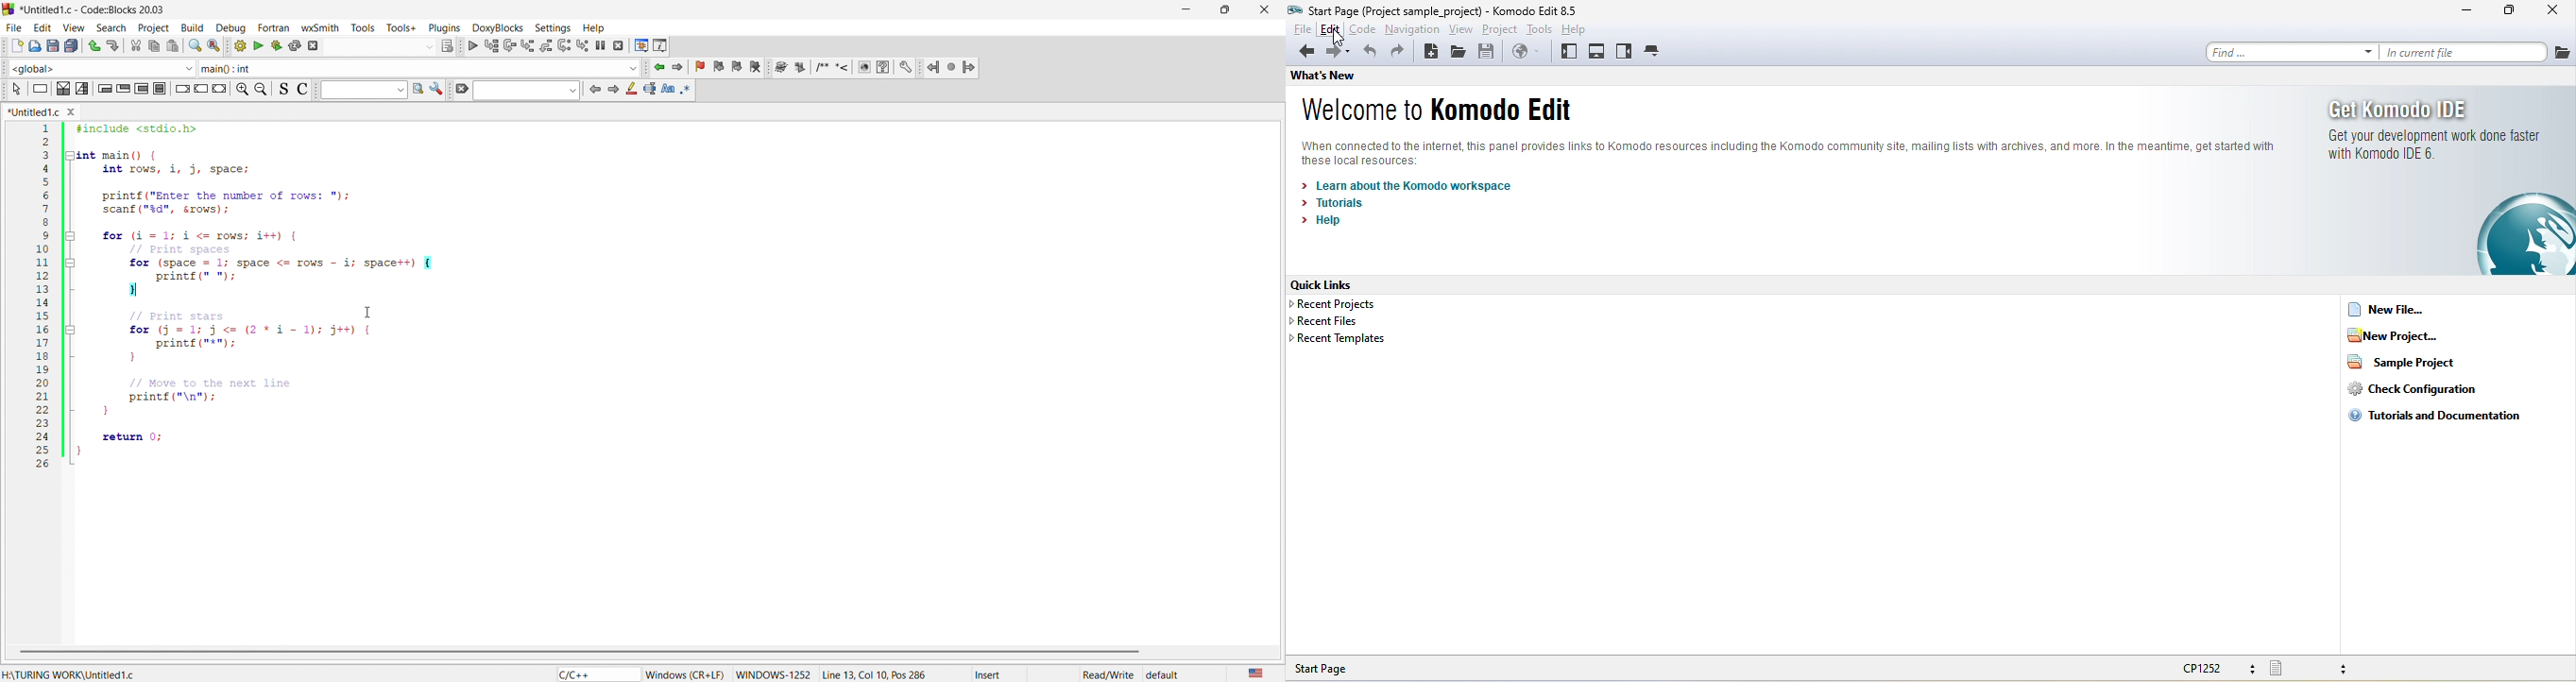 Image resolution: width=2576 pixels, height=700 pixels. What do you see at coordinates (1405, 184) in the screenshot?
I see `learn about the komodo workspace` at bounding box center [1405, 184].